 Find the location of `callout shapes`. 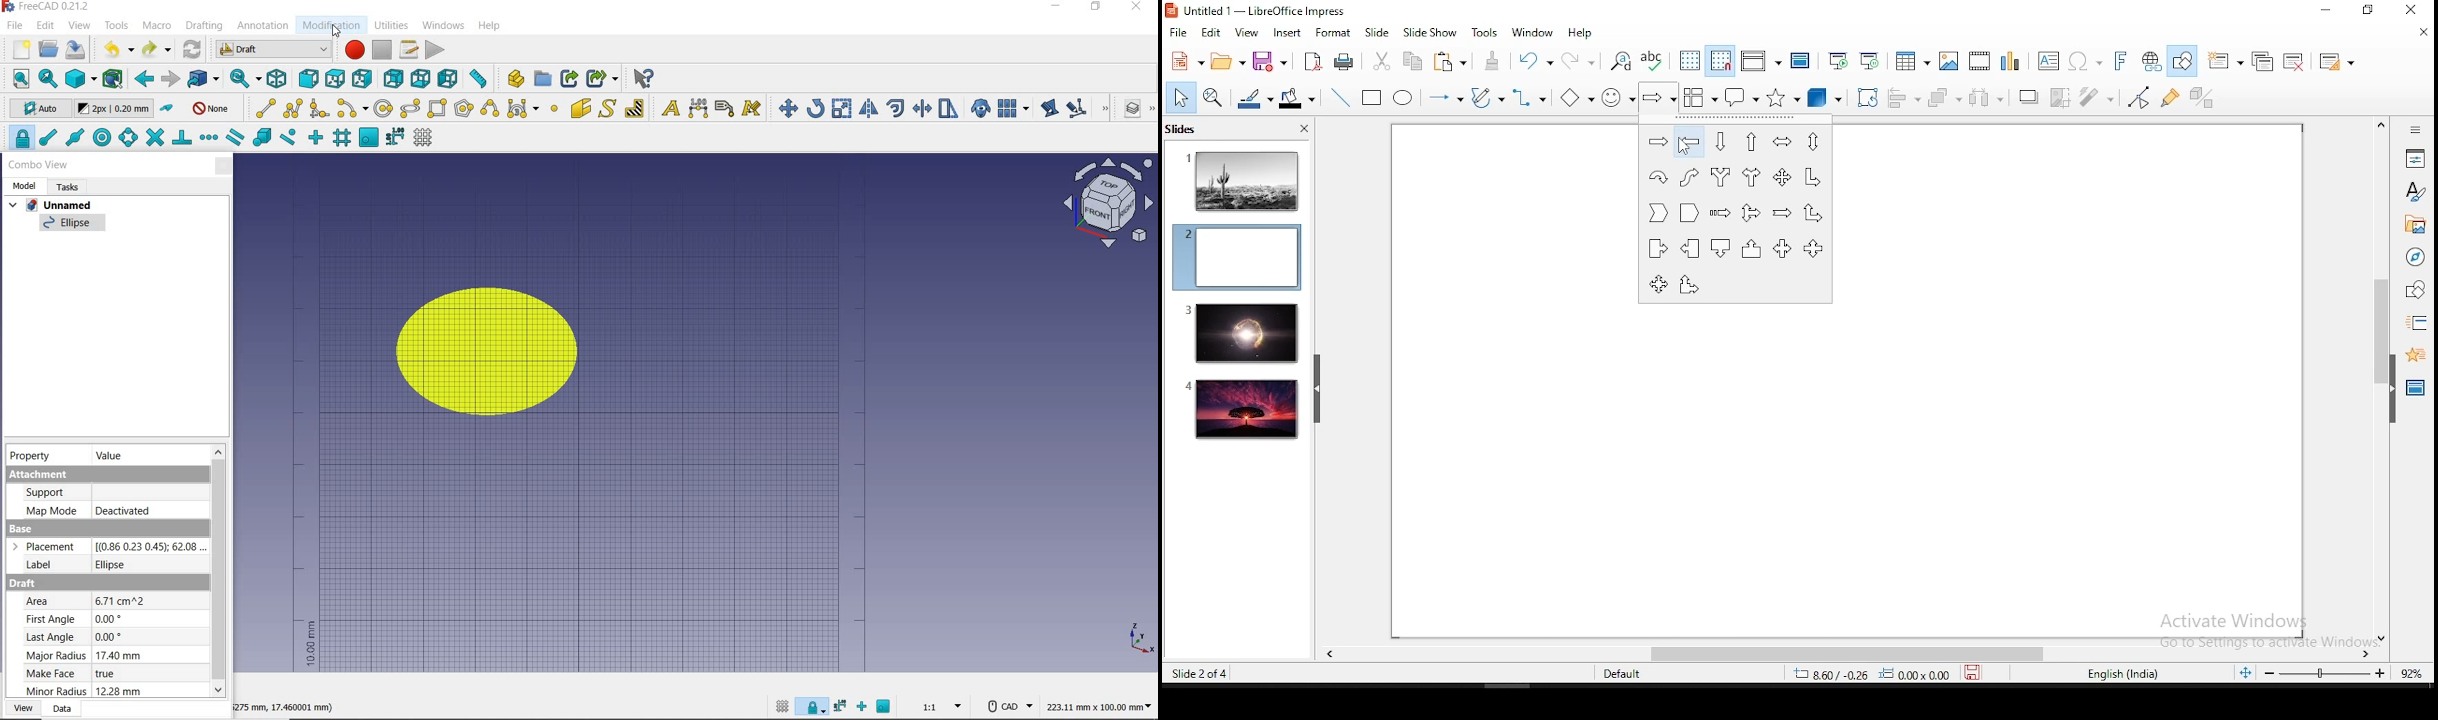

callout shapes is located at coordinates (1742, 98).